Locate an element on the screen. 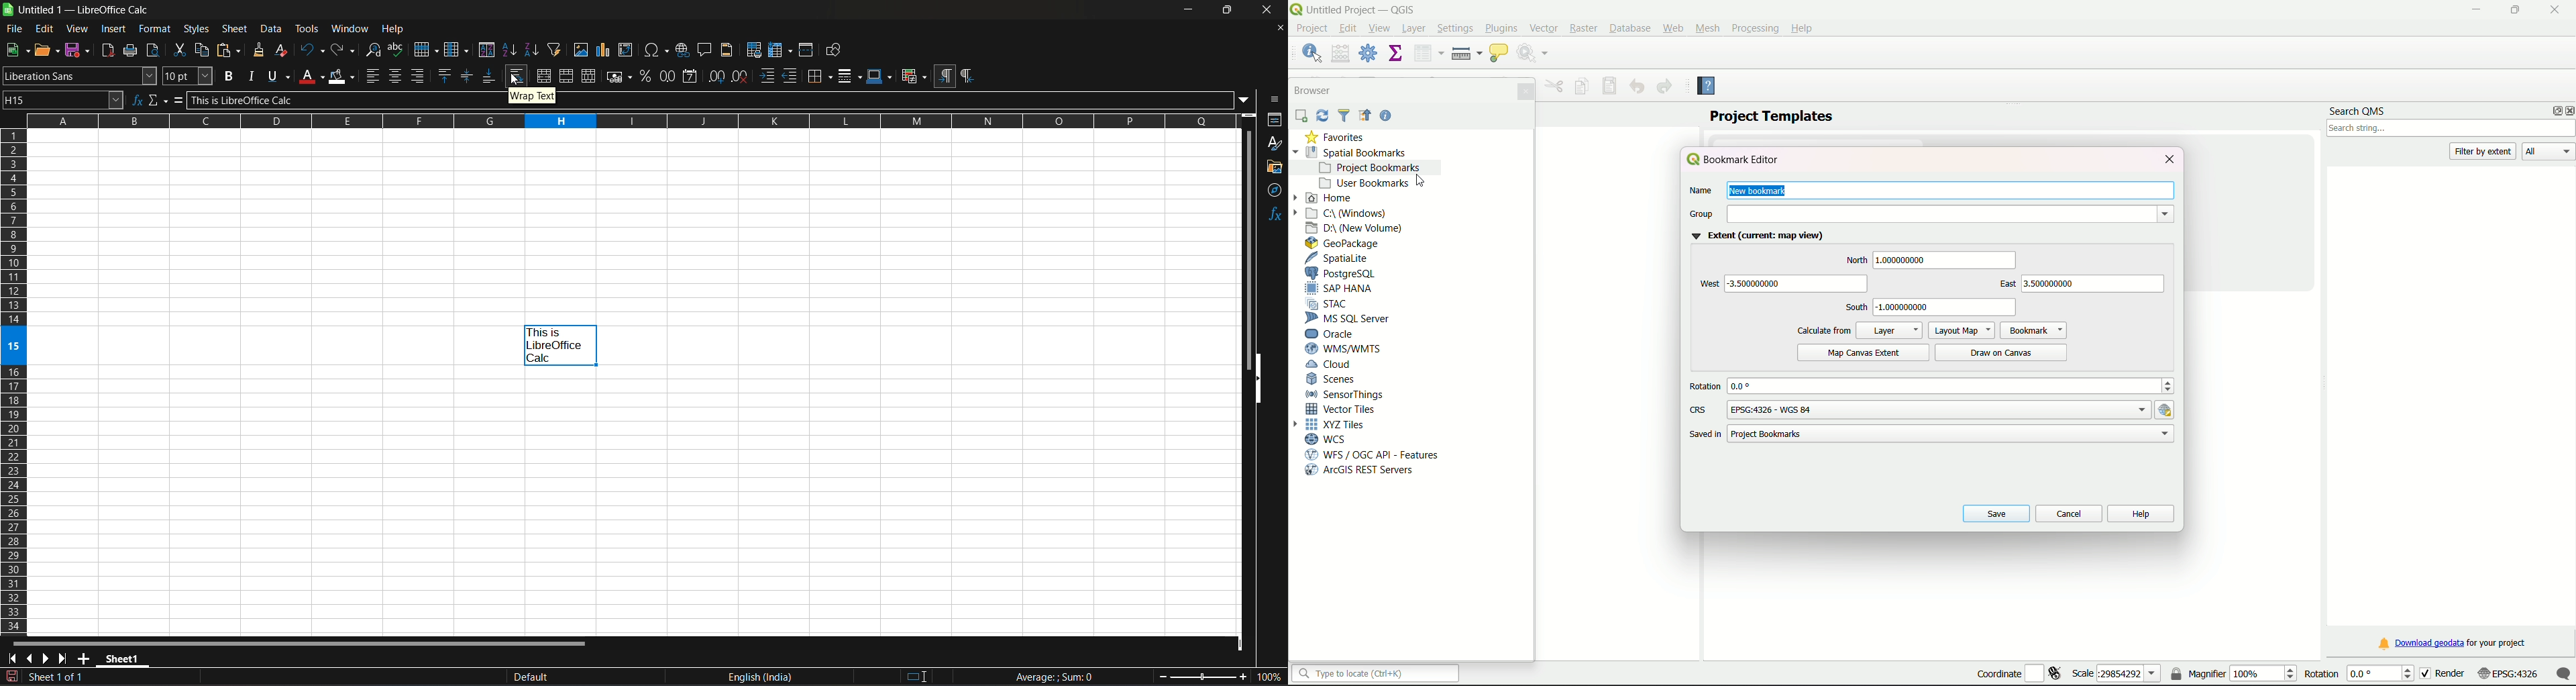  scroll to last sheet is located at coordinates (65, 658).